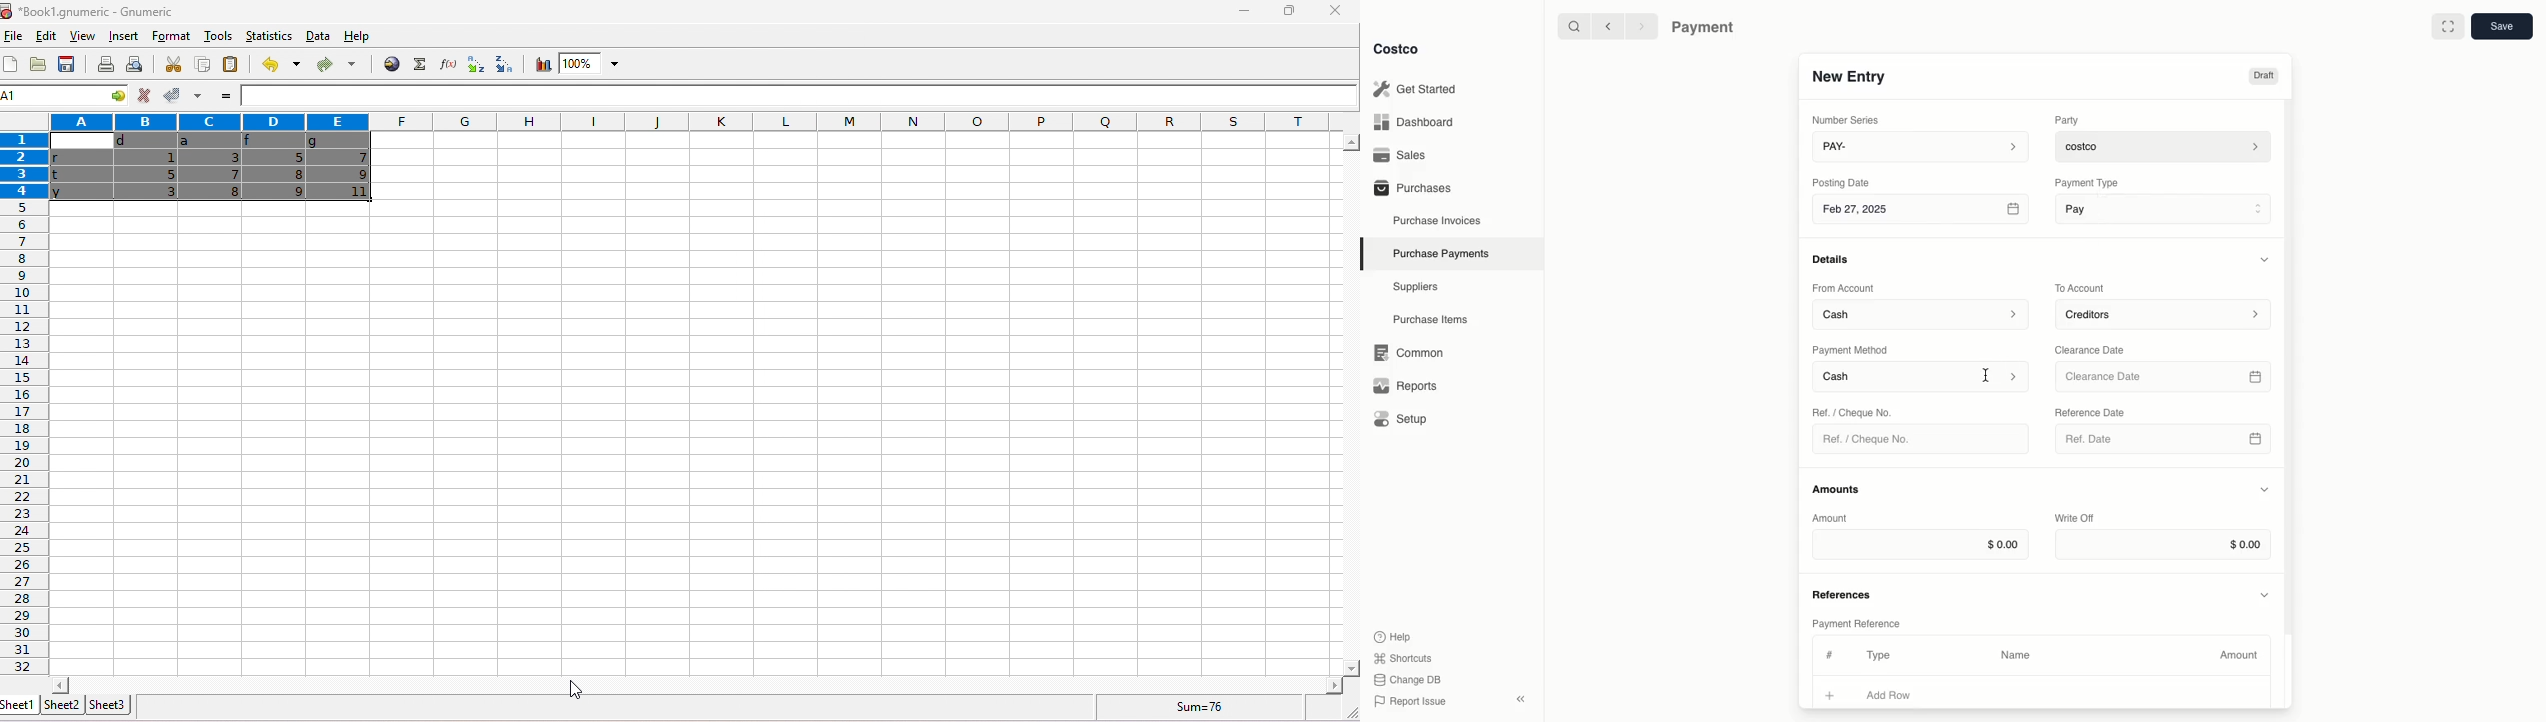 The height and width of the screenshot is (728, 2548). I want to click on sheet1, so click(19, 705).